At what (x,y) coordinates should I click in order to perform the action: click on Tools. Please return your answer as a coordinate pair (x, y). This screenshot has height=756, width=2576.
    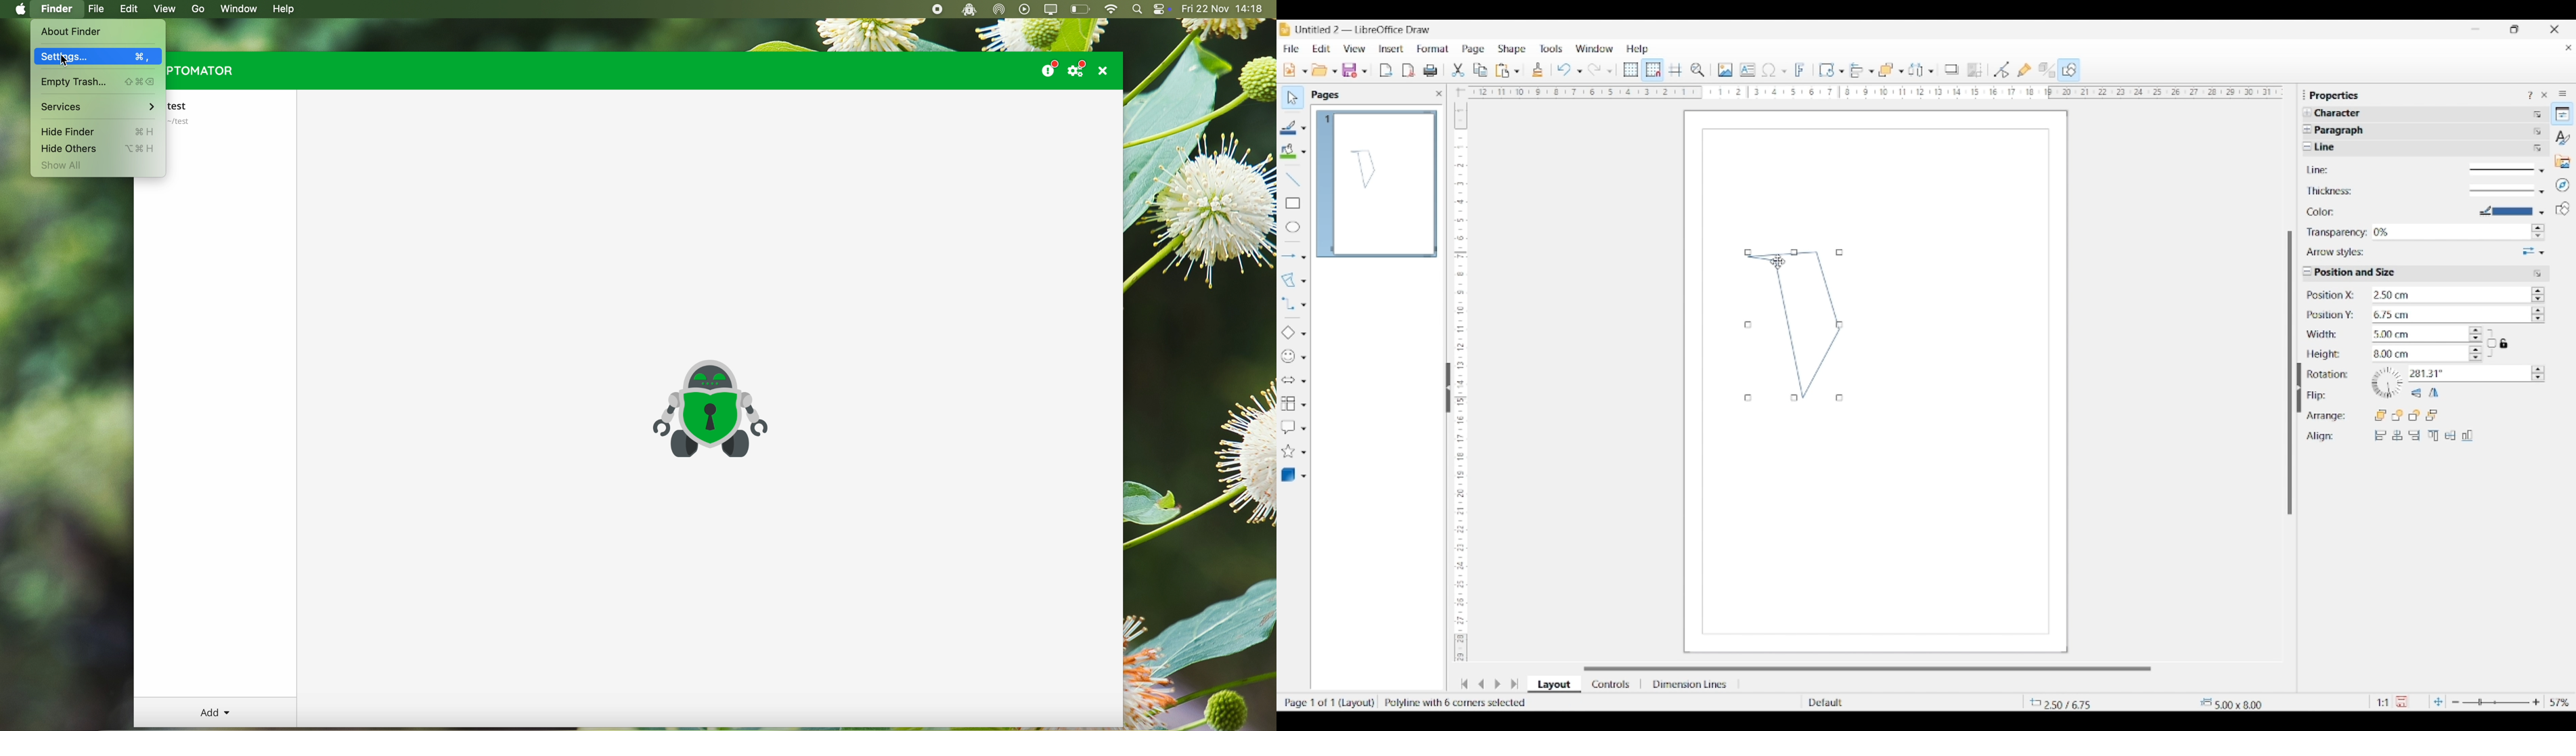
    Looking at the image, I should click on (1551, 48).